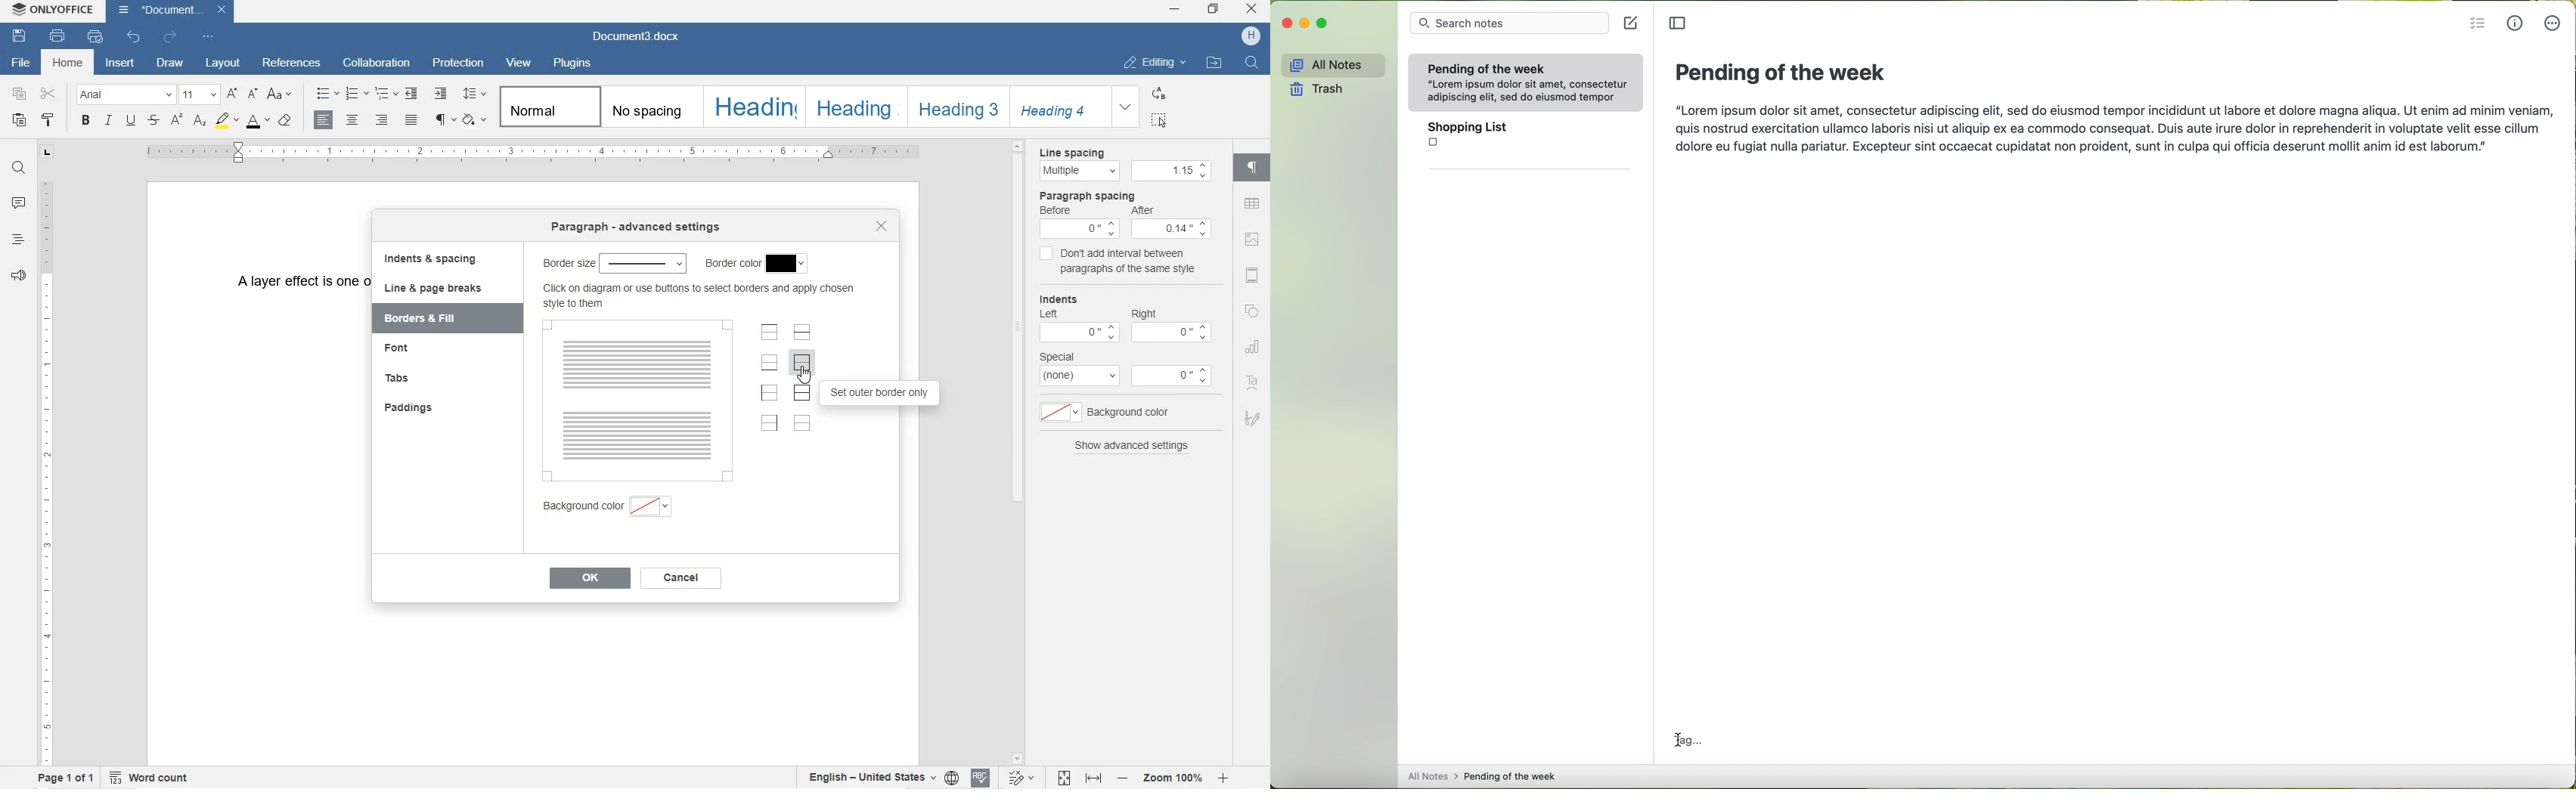 The height and width of the screenshot is (812, 2576). I want to click on HEADING 2, so click(855, 107).